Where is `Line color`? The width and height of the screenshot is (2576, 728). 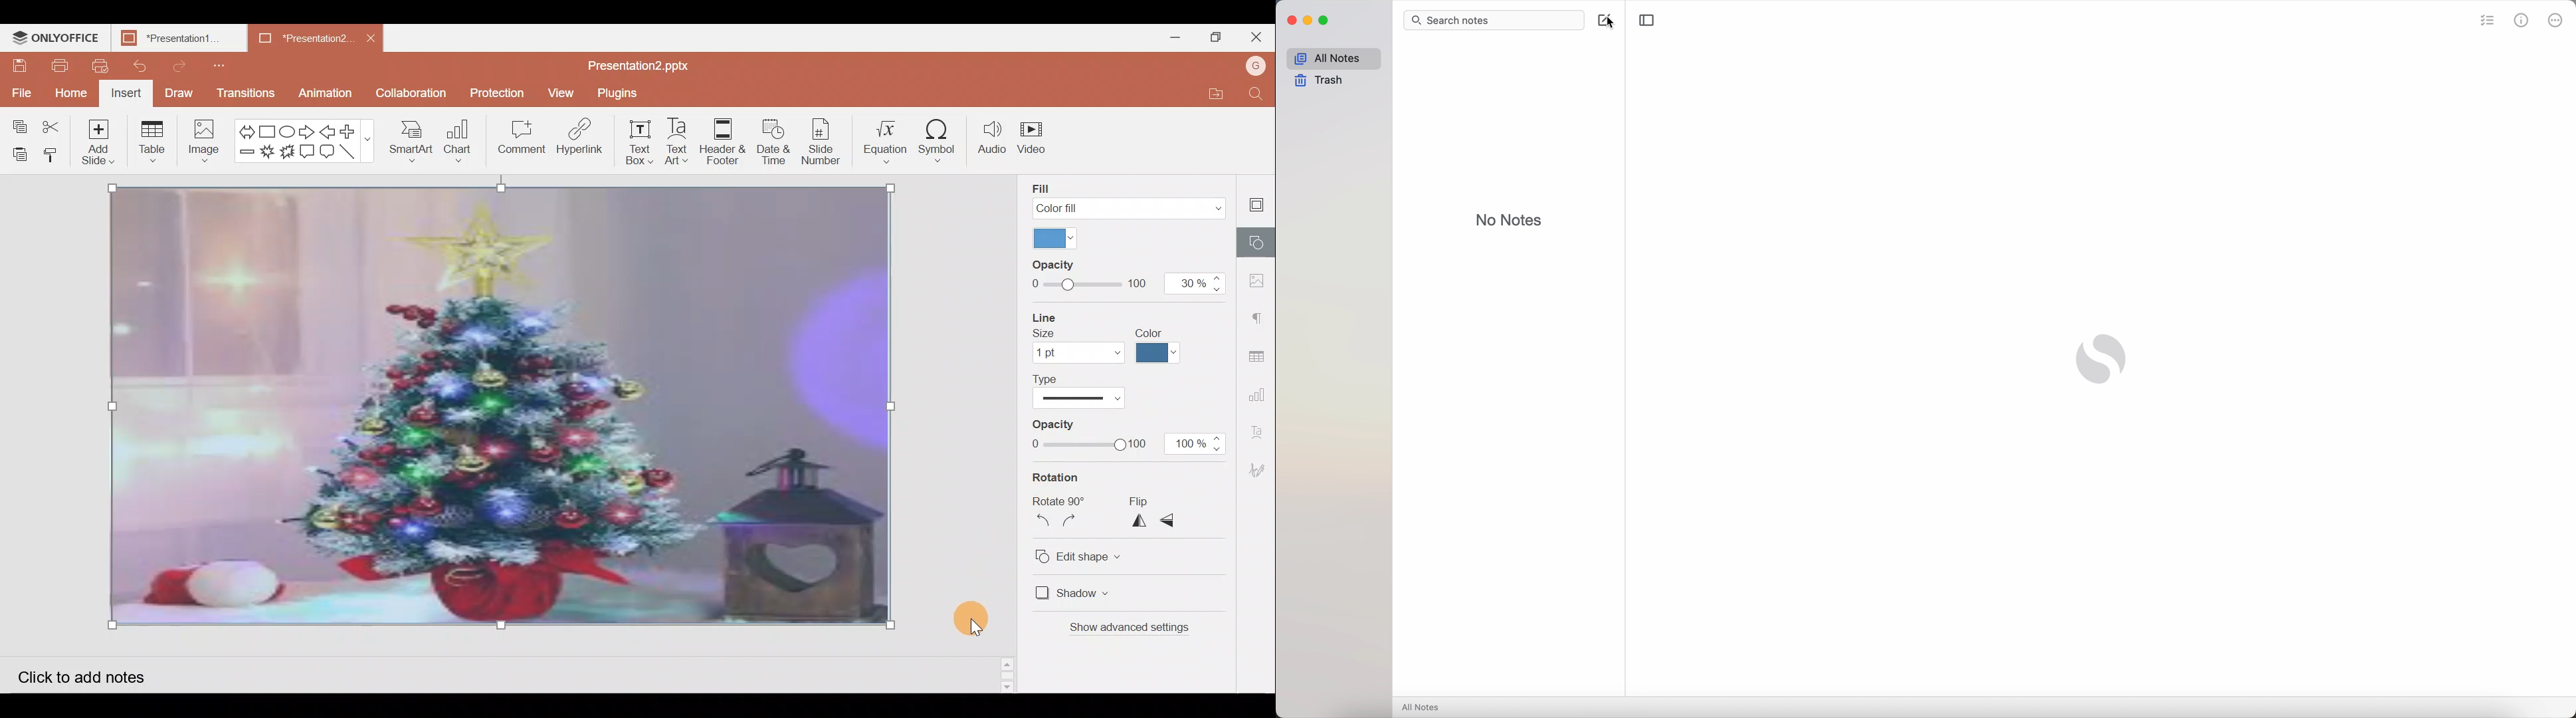
Line color is located at coordinates (1161, 344).